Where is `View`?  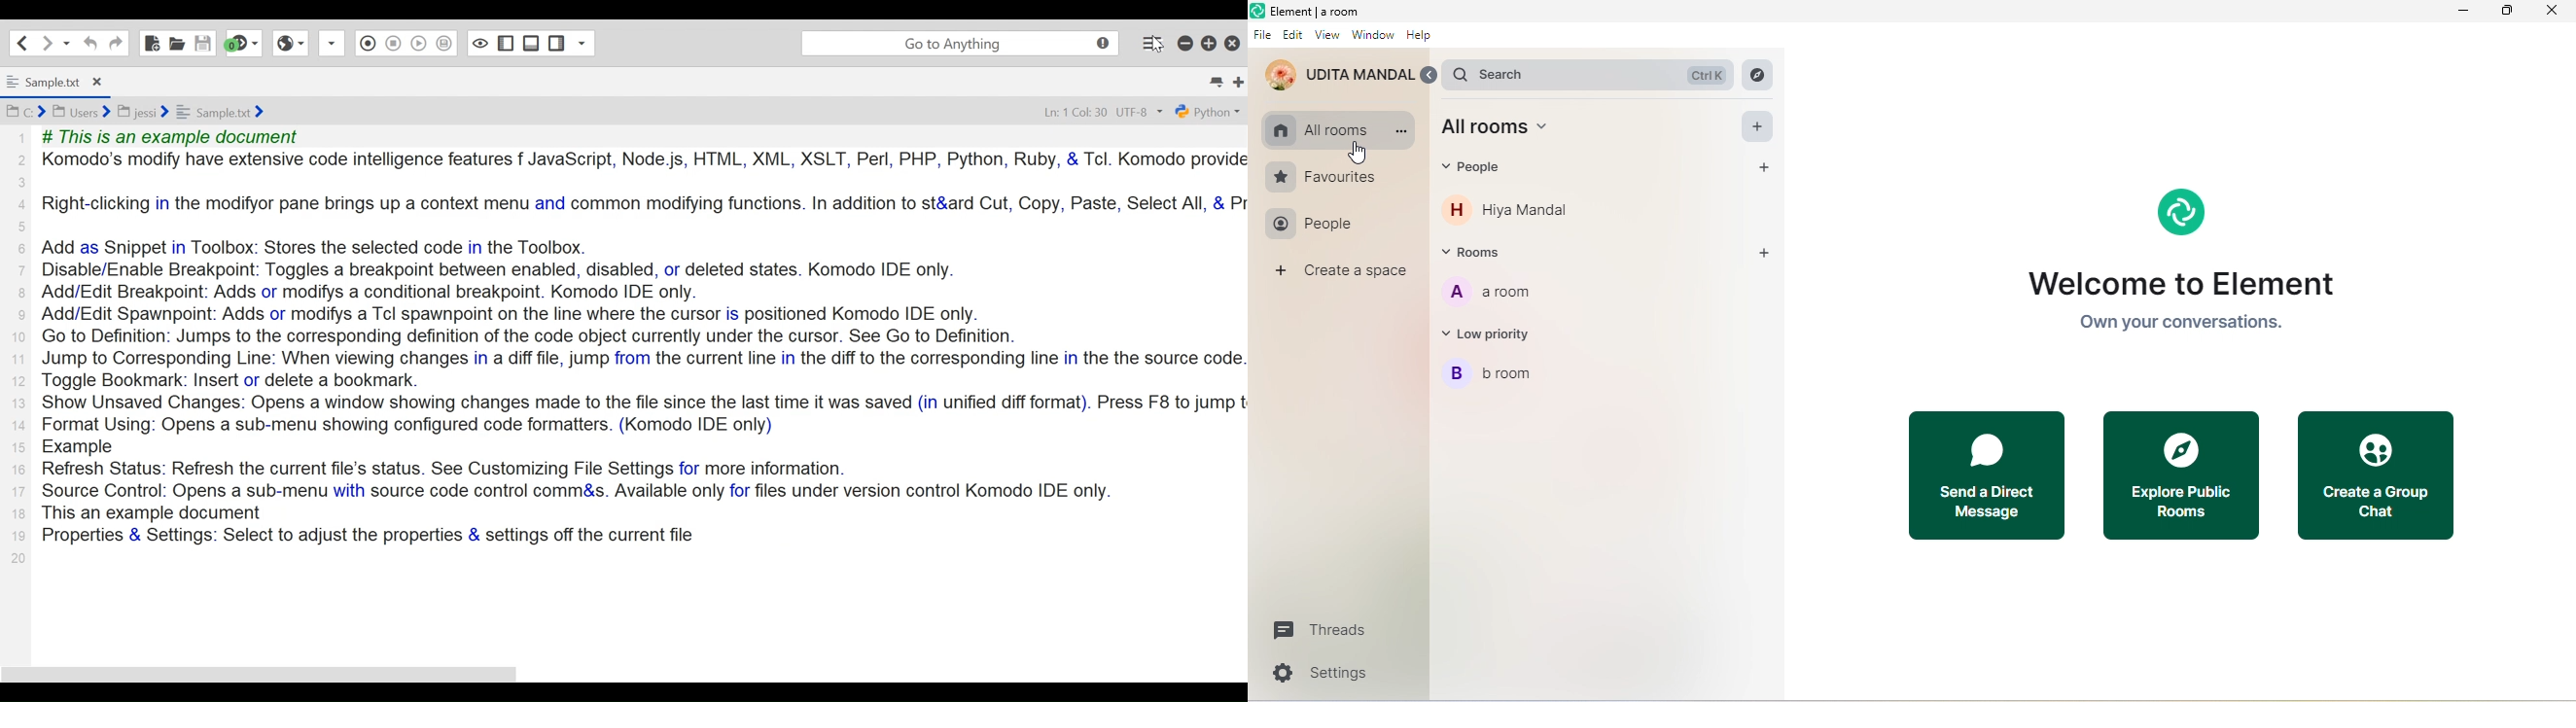
View is located at coordinates (1328, 36).